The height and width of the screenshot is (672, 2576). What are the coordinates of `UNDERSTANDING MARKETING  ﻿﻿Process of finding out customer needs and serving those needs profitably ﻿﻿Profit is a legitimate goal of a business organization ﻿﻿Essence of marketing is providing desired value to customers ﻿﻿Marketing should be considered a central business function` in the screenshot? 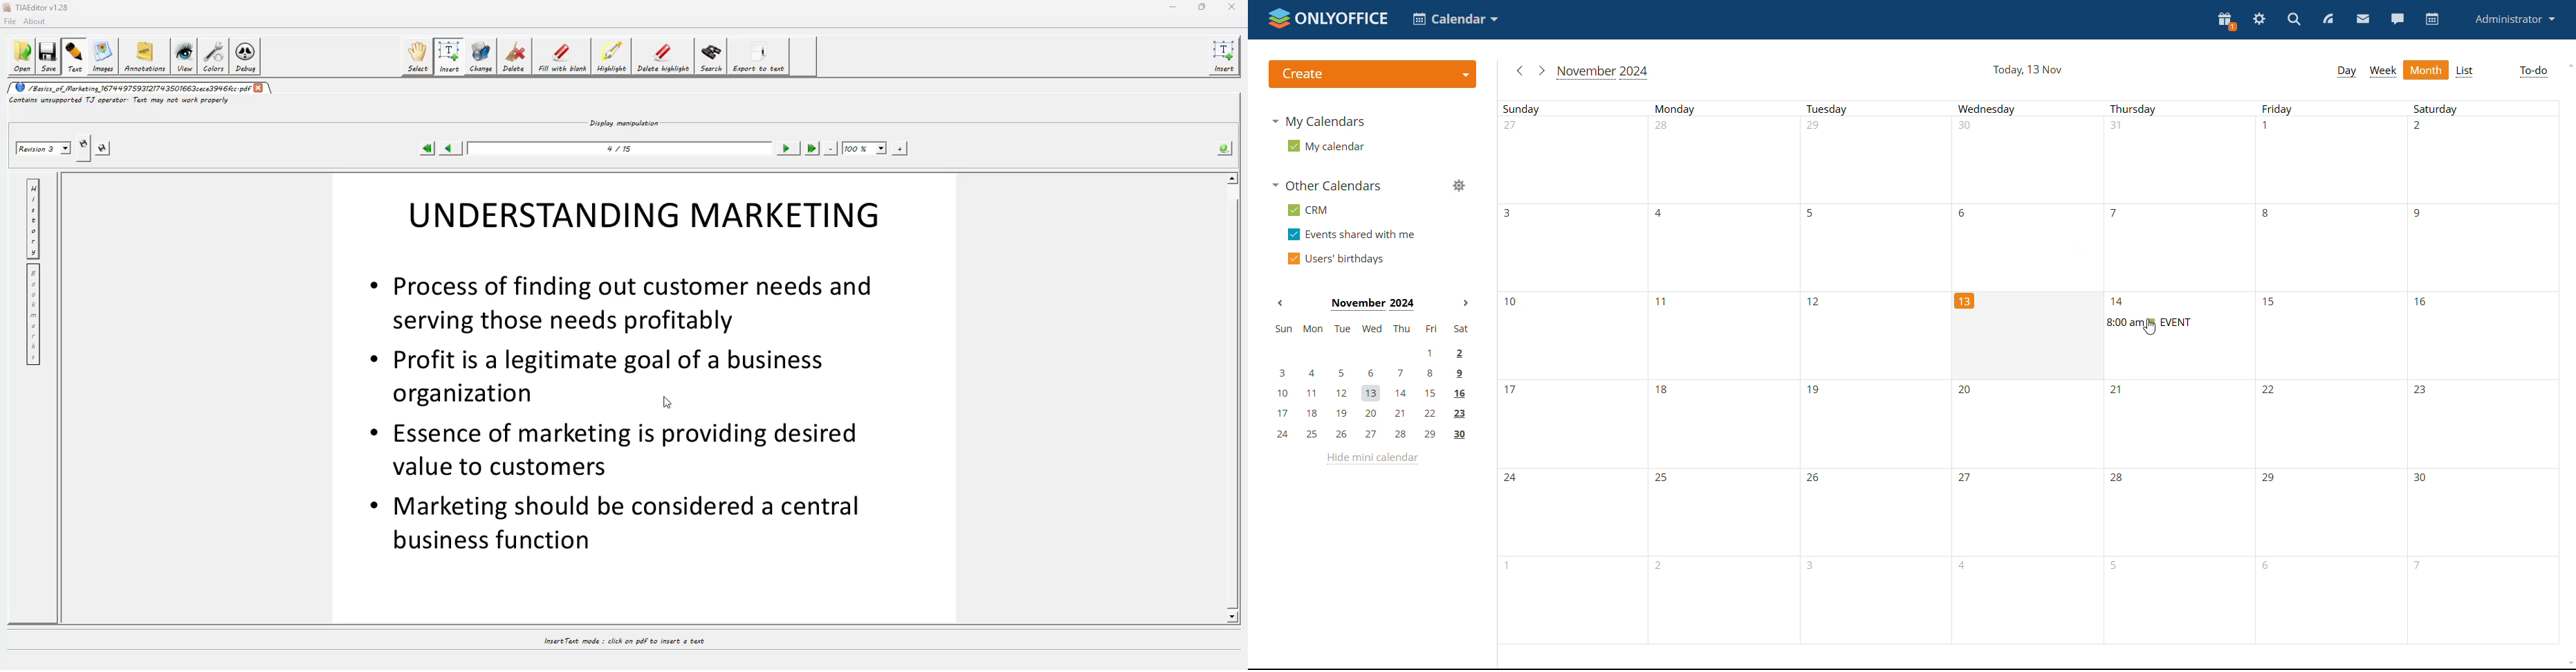 It's located at (625, 376).